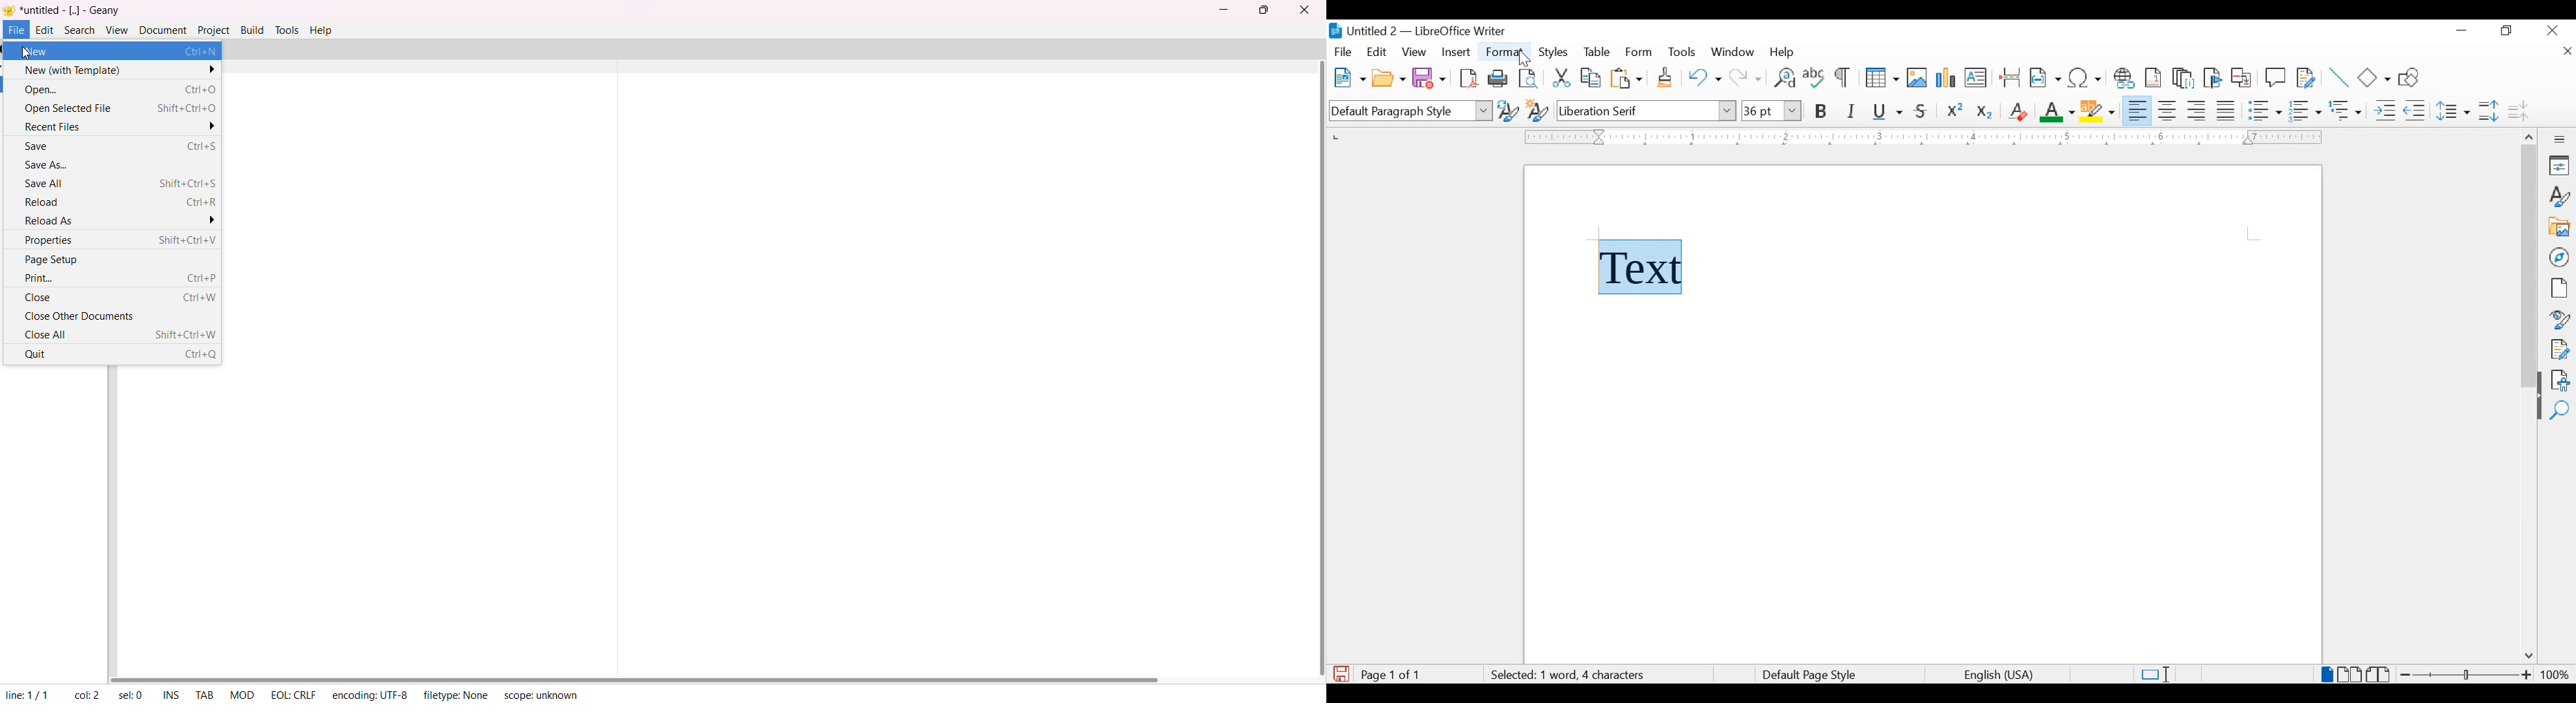 This screenshot has height=728, width=2576. What do you see at coordinates (1388, 79) in the screenshot?
I see `open` at bounding box center [1388, 79].